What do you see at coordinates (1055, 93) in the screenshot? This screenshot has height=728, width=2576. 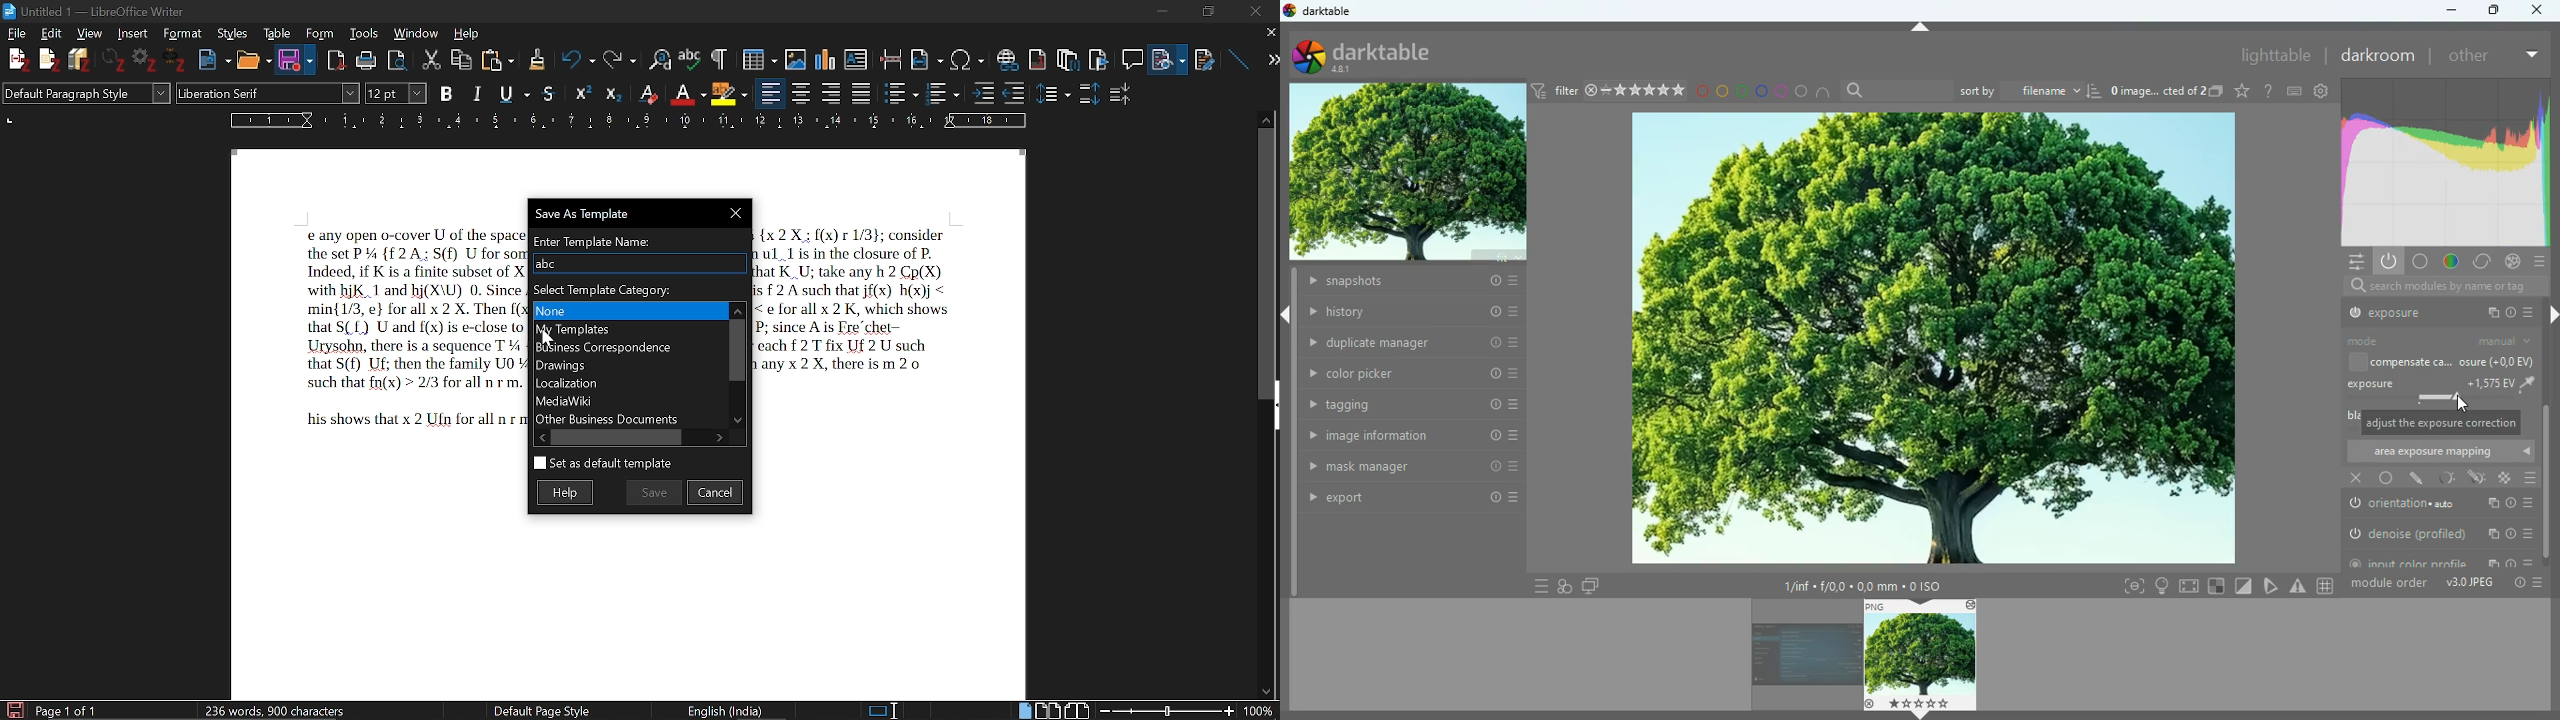 I see `` at bounding box center [1055, 93].